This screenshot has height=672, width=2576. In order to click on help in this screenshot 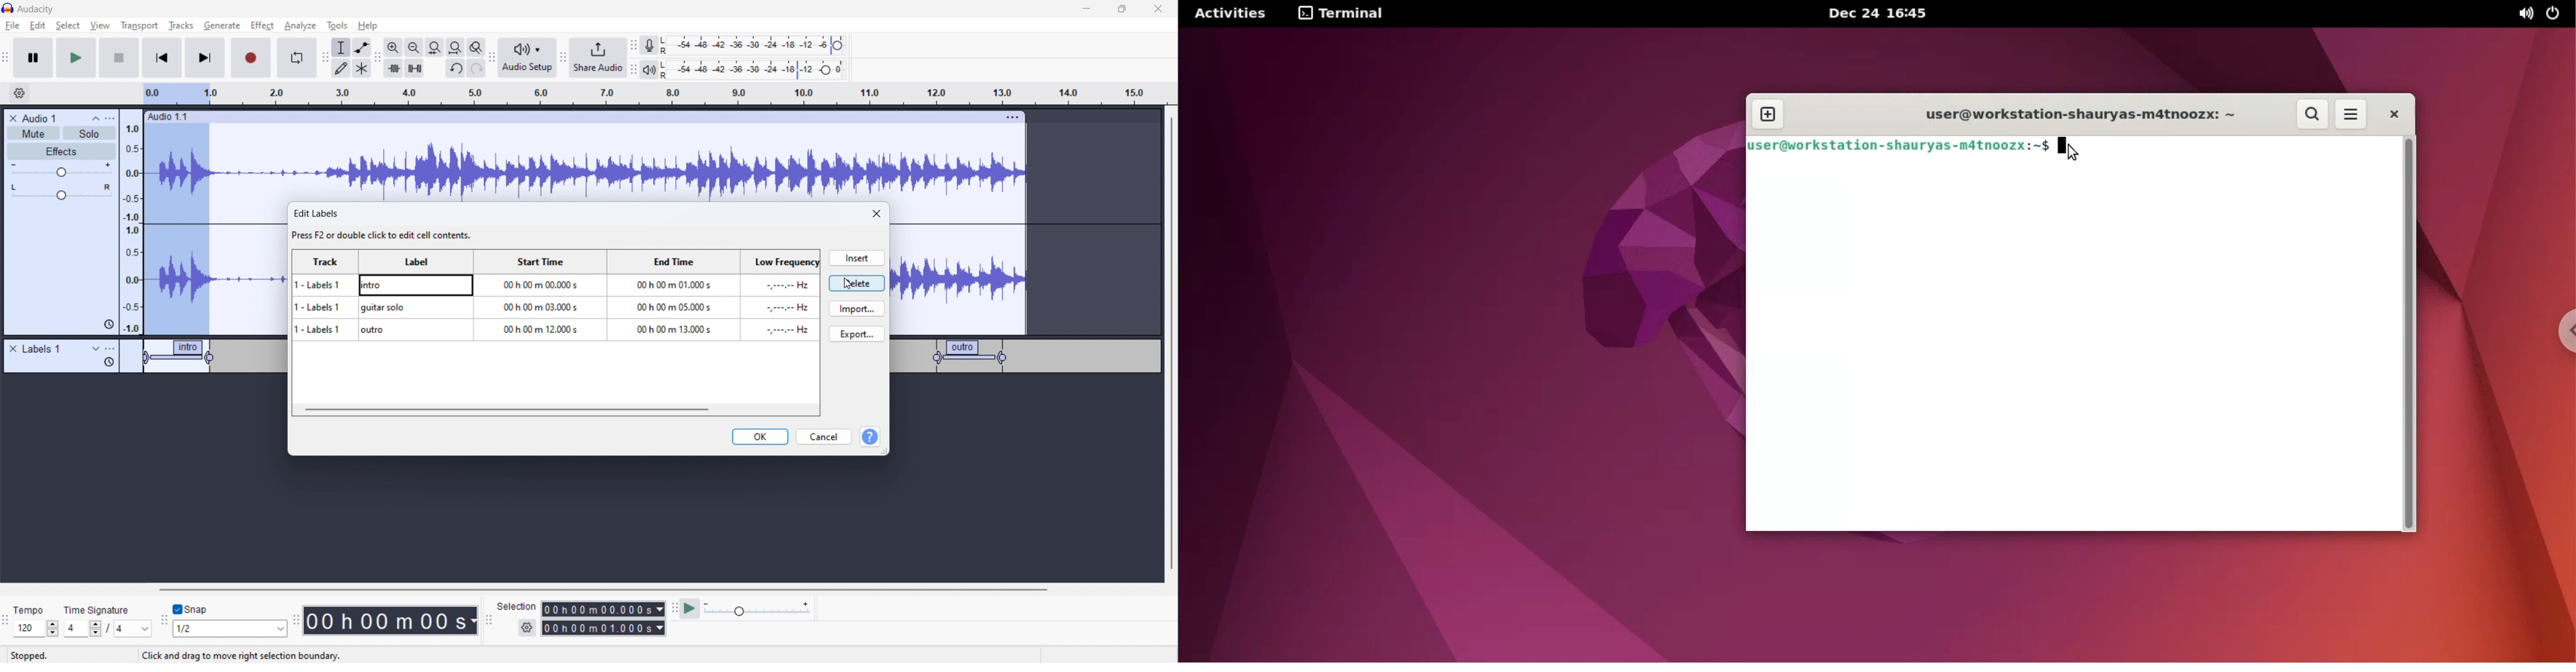, I will do `click(870, 438)`.